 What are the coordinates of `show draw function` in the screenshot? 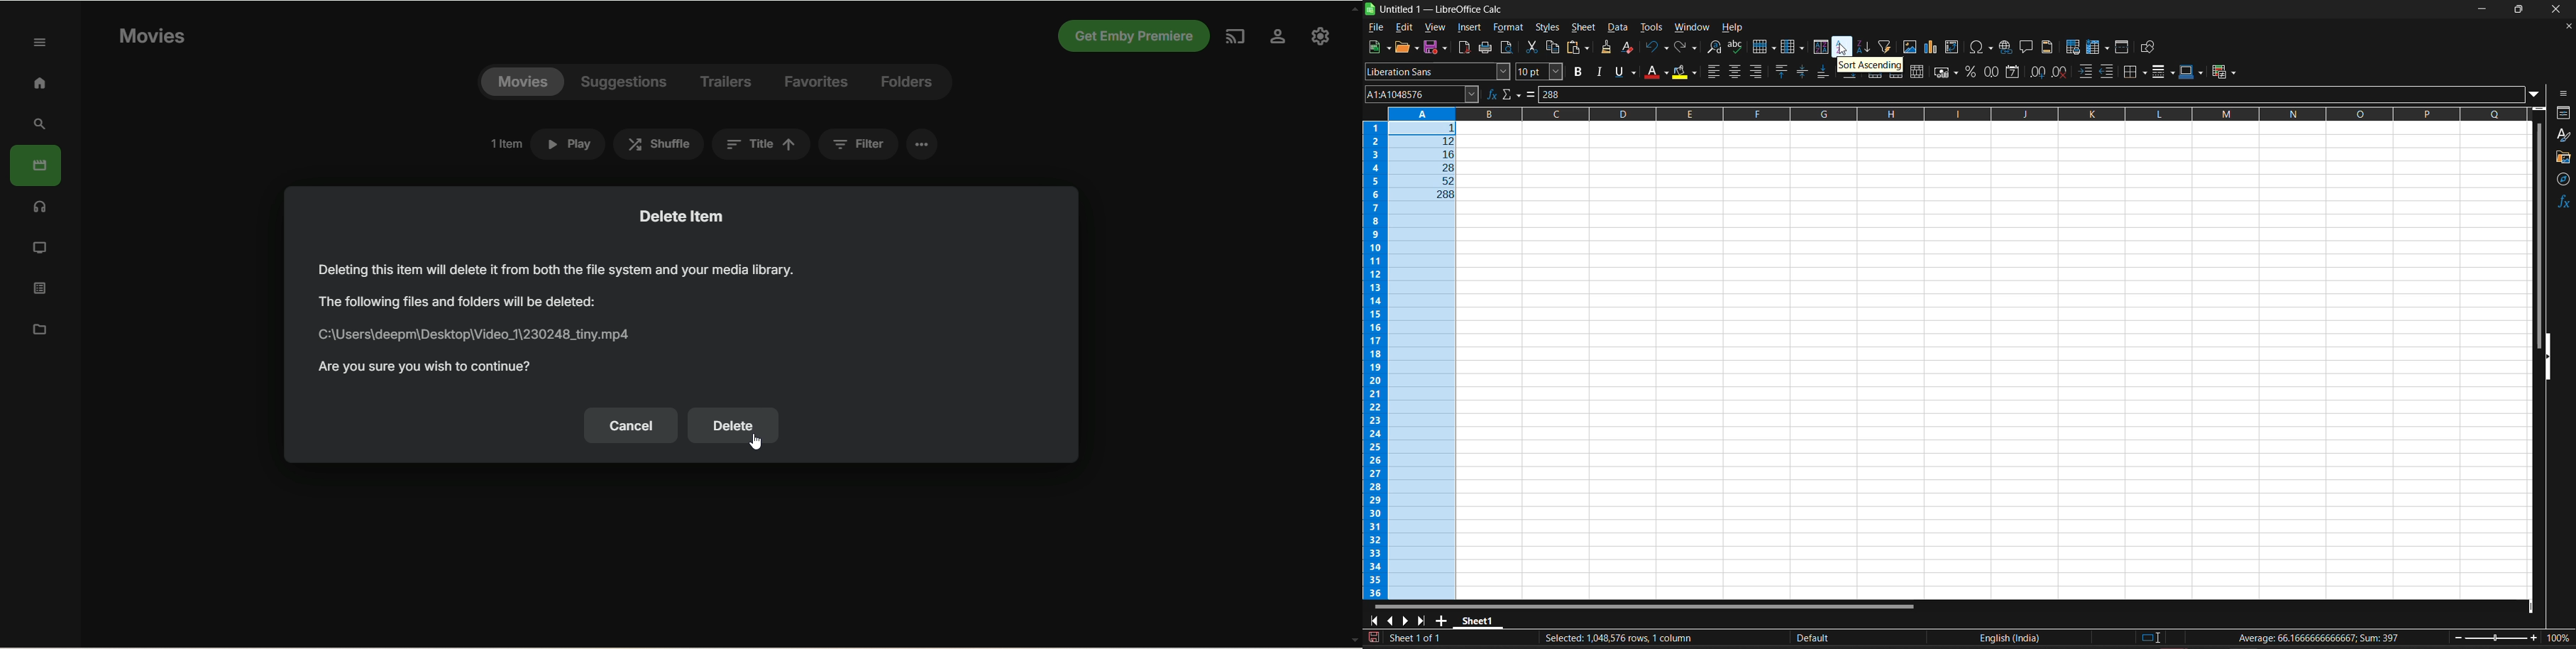 It's located at (2150, 47).